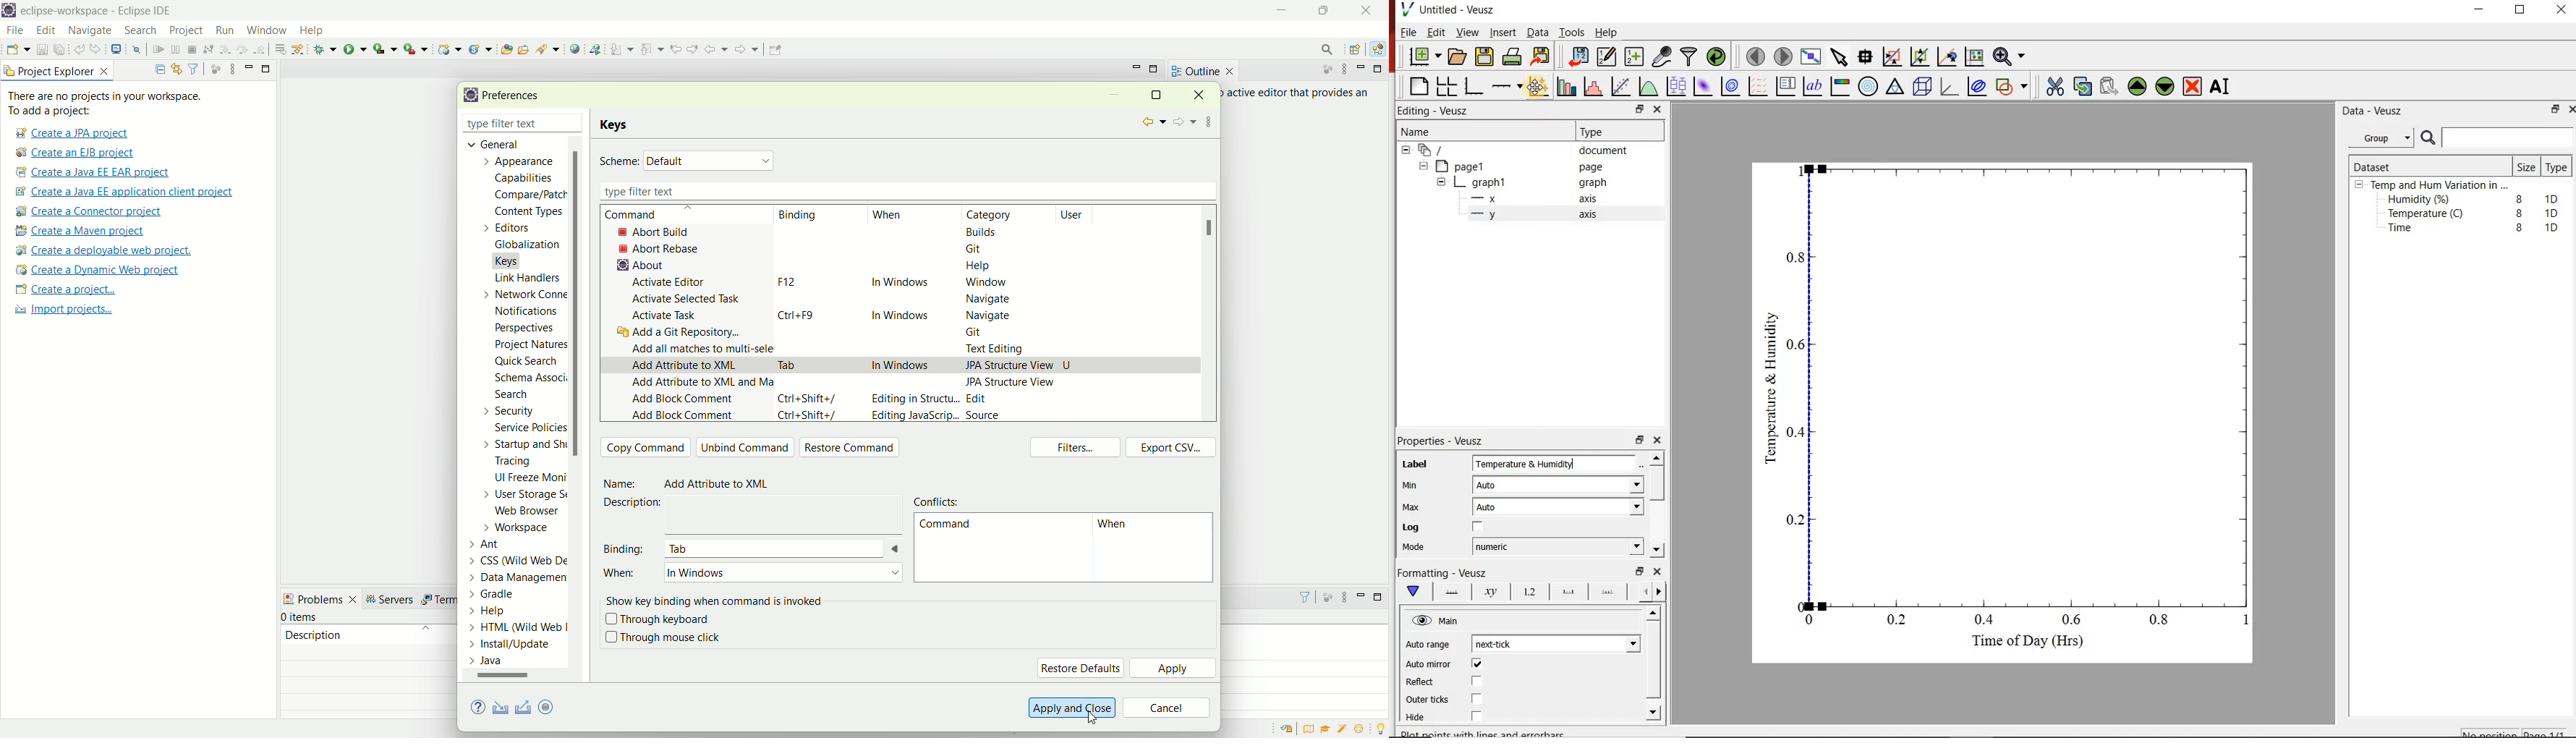  Describe the element at coordinates (2555, 197) in the screenshot. I see `1D` at that location.